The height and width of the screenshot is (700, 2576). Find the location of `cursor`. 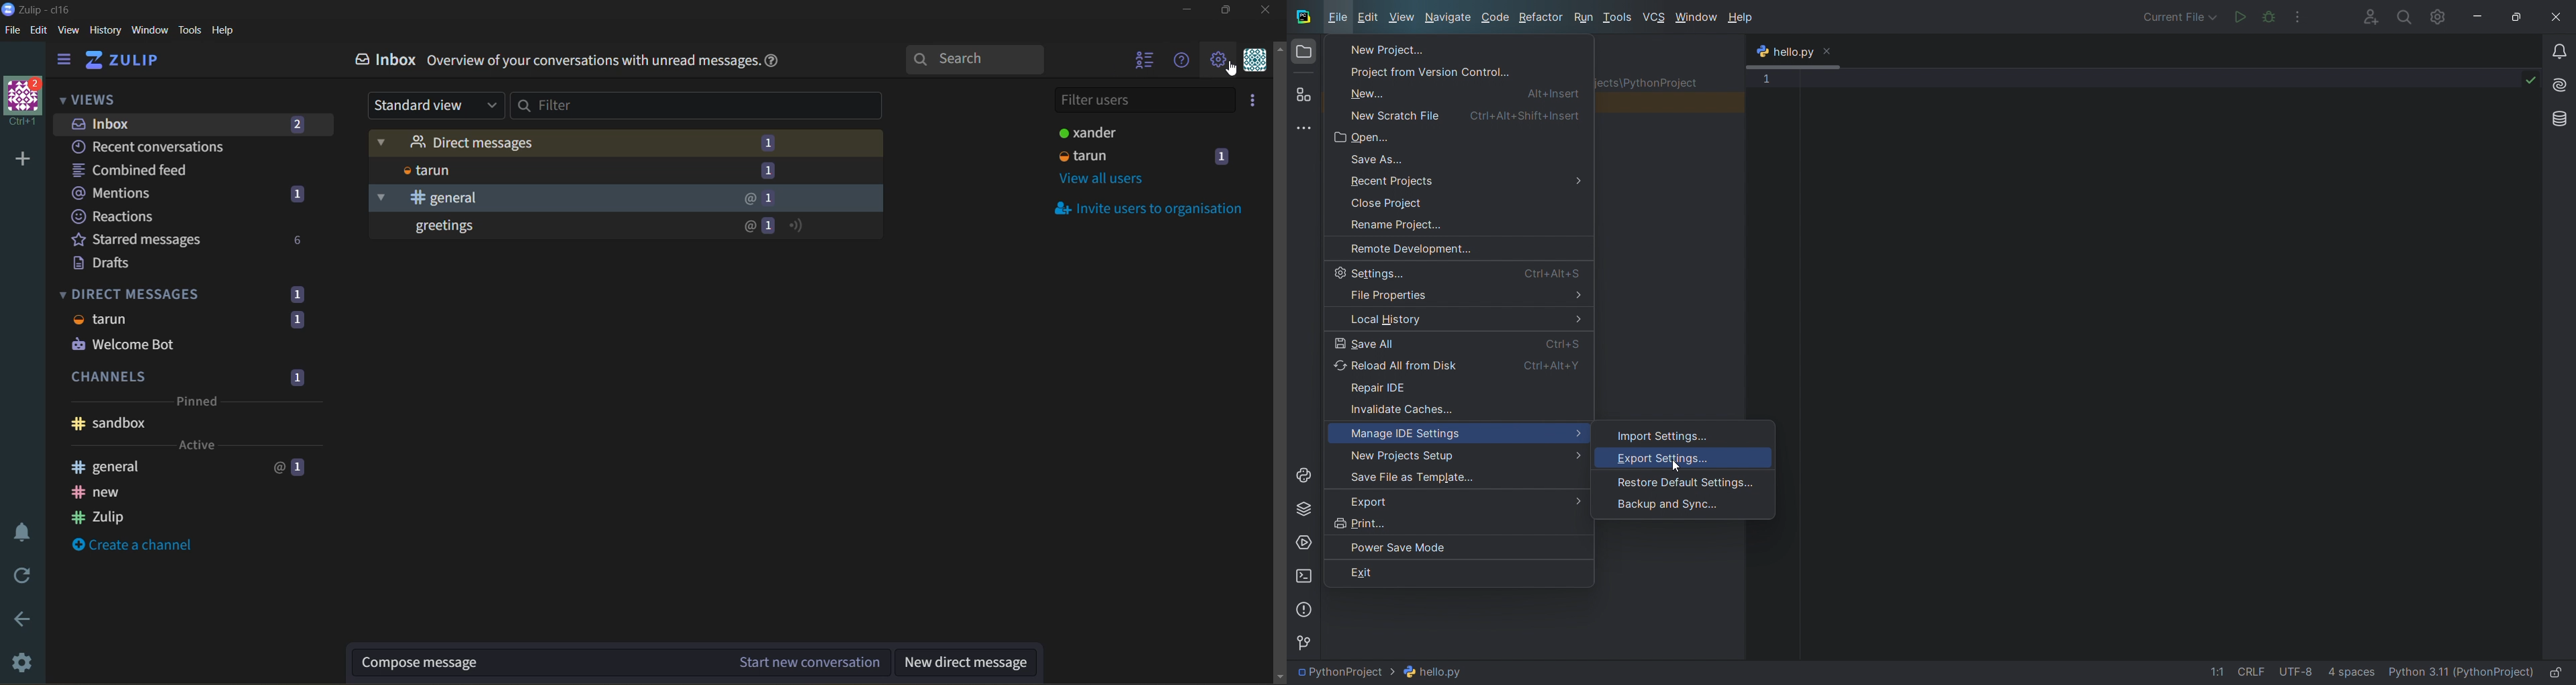

cursor is located at coordinates (1236, 69).